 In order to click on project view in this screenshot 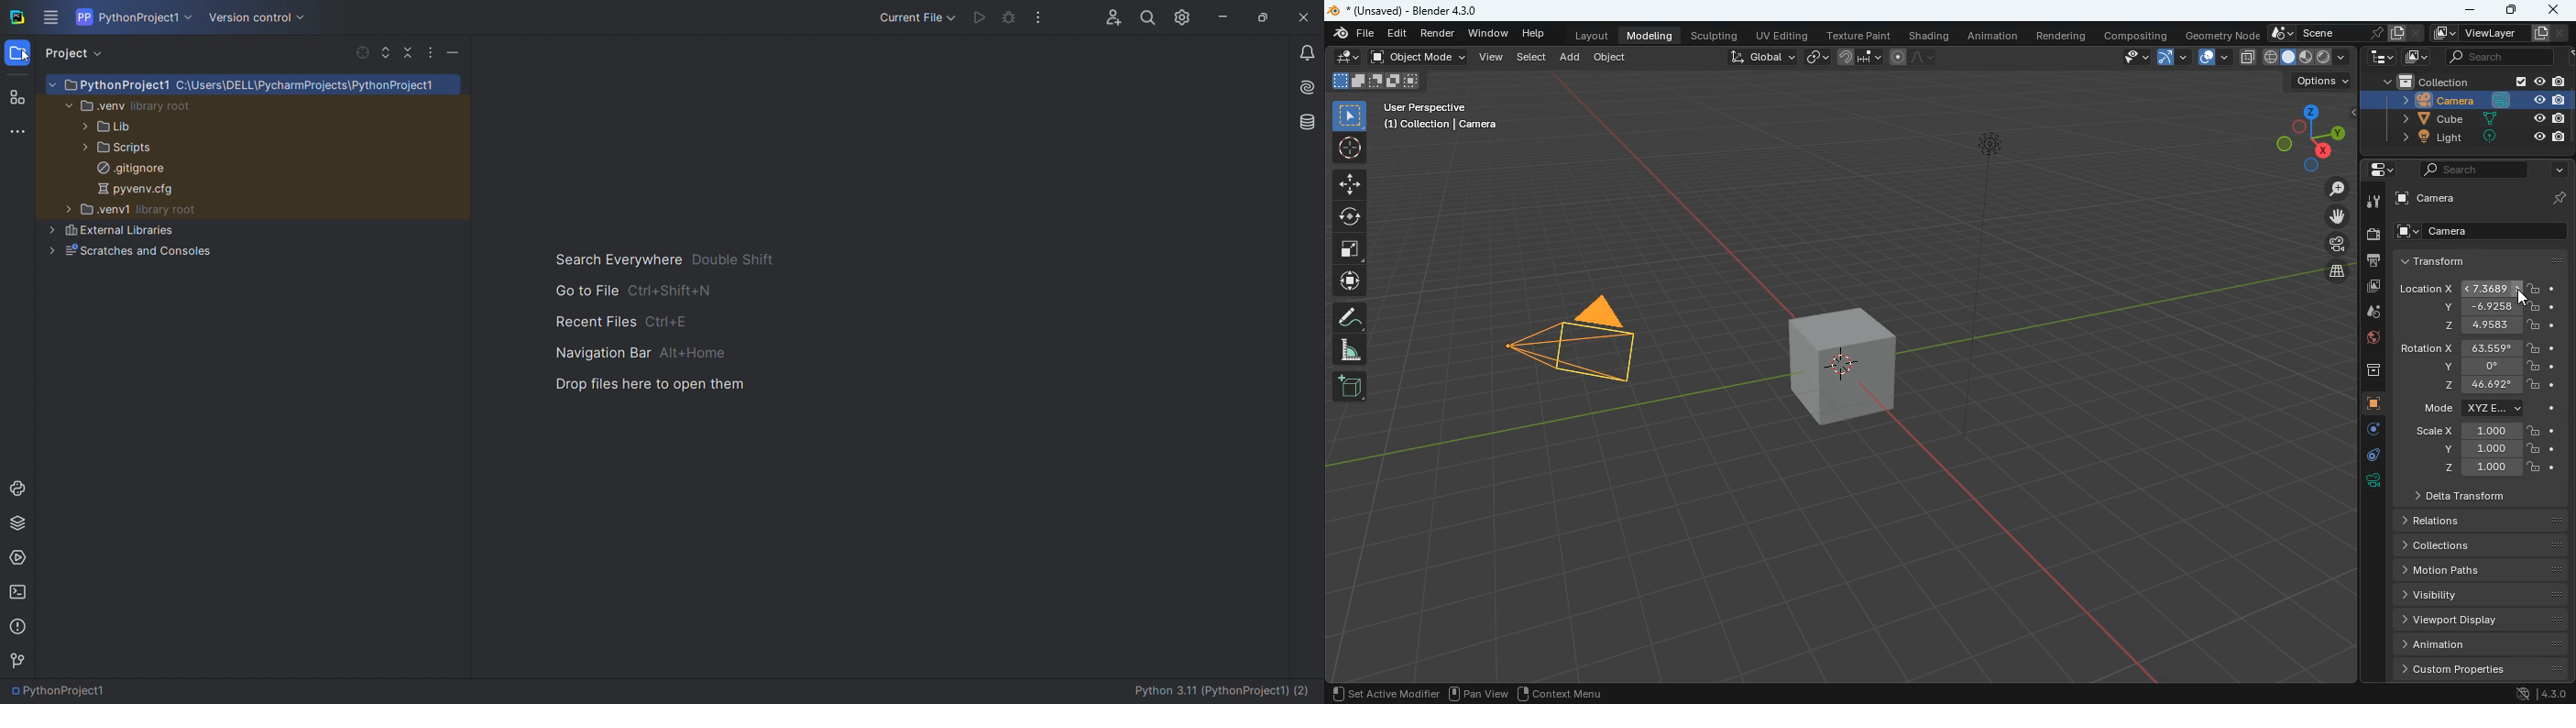, I will do `click(78, 53)`.